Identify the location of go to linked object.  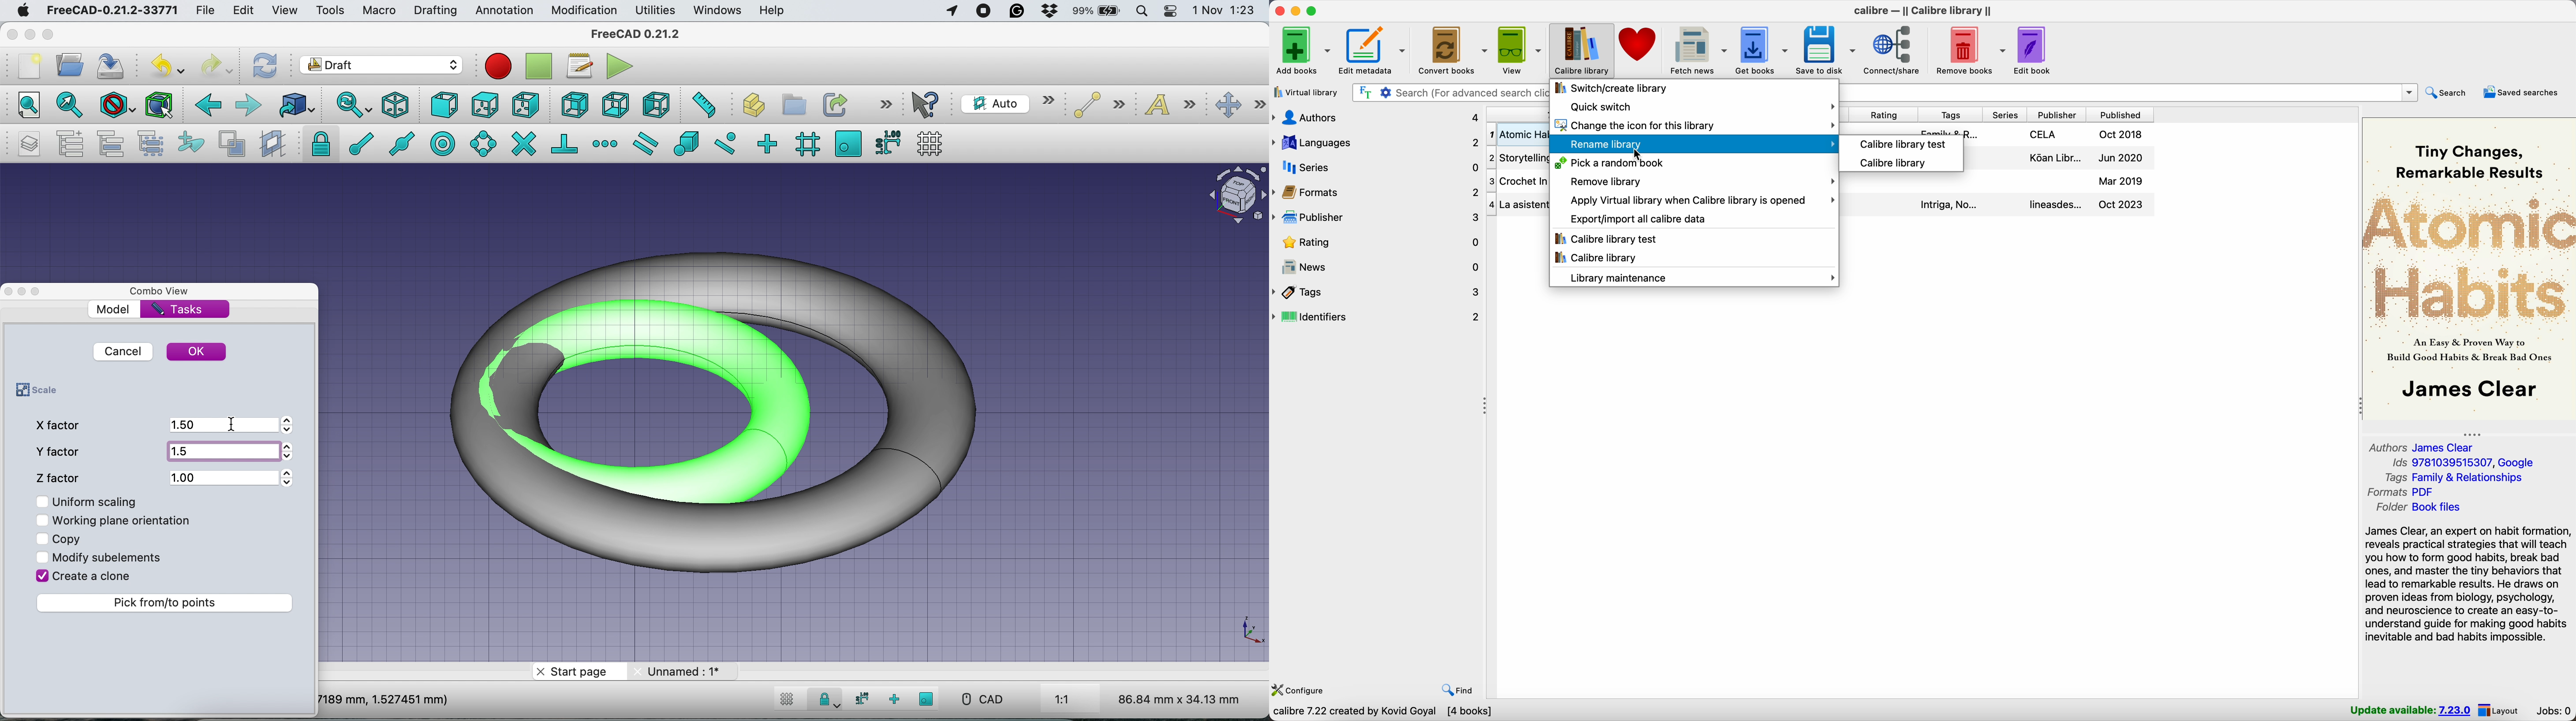
(295, 104).